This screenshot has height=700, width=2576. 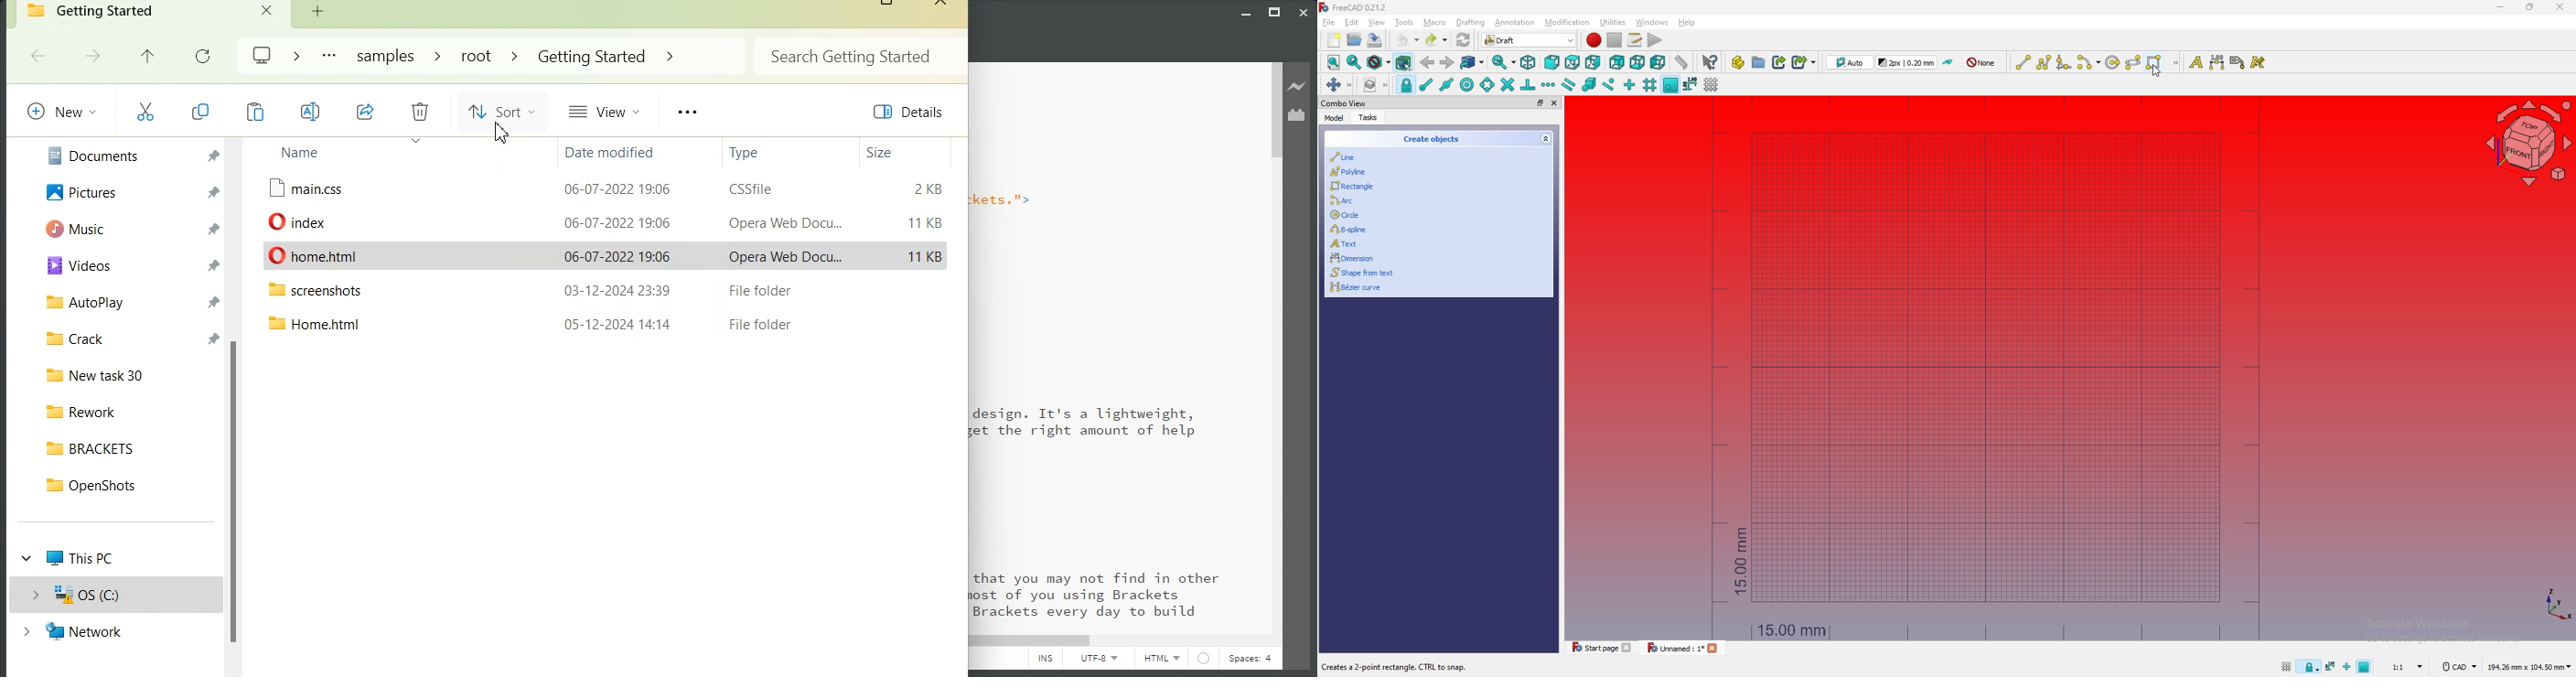 What do you see at coordinates (687, 113) in the screenshot?
I see `More` at bounding box center [687, 113].